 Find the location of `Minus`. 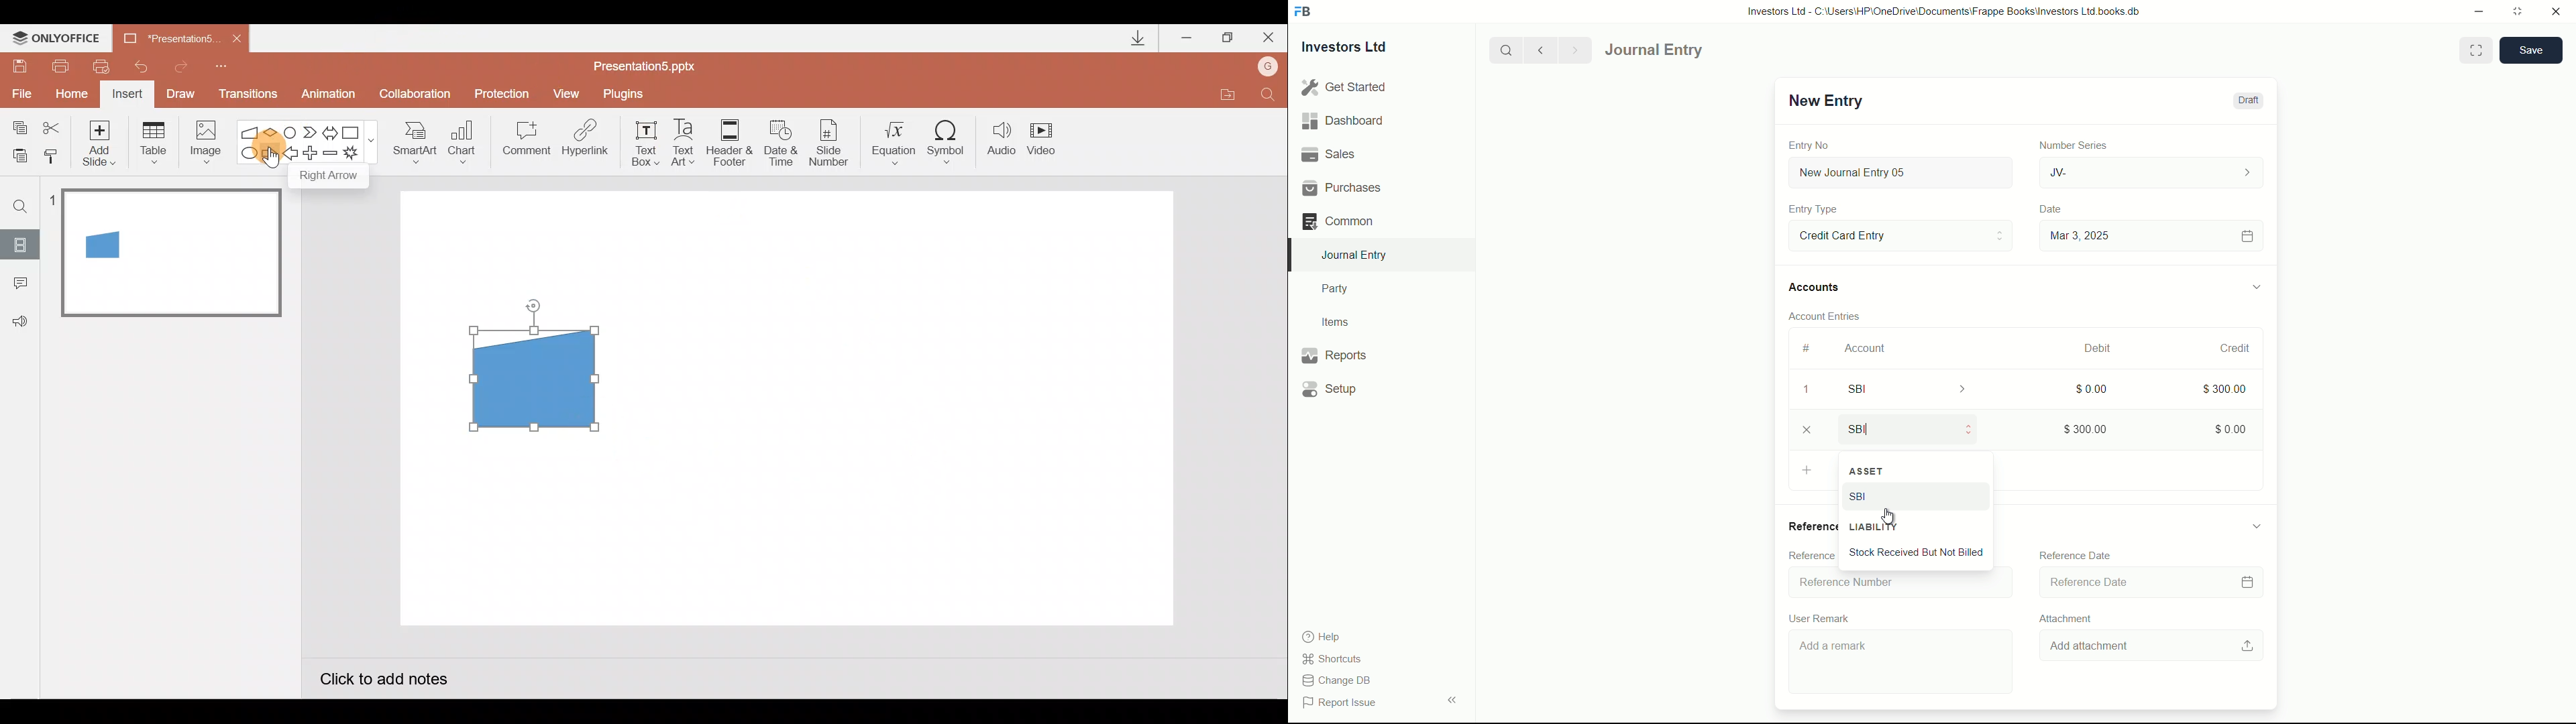

Minus is located at coordinates (331, 156).